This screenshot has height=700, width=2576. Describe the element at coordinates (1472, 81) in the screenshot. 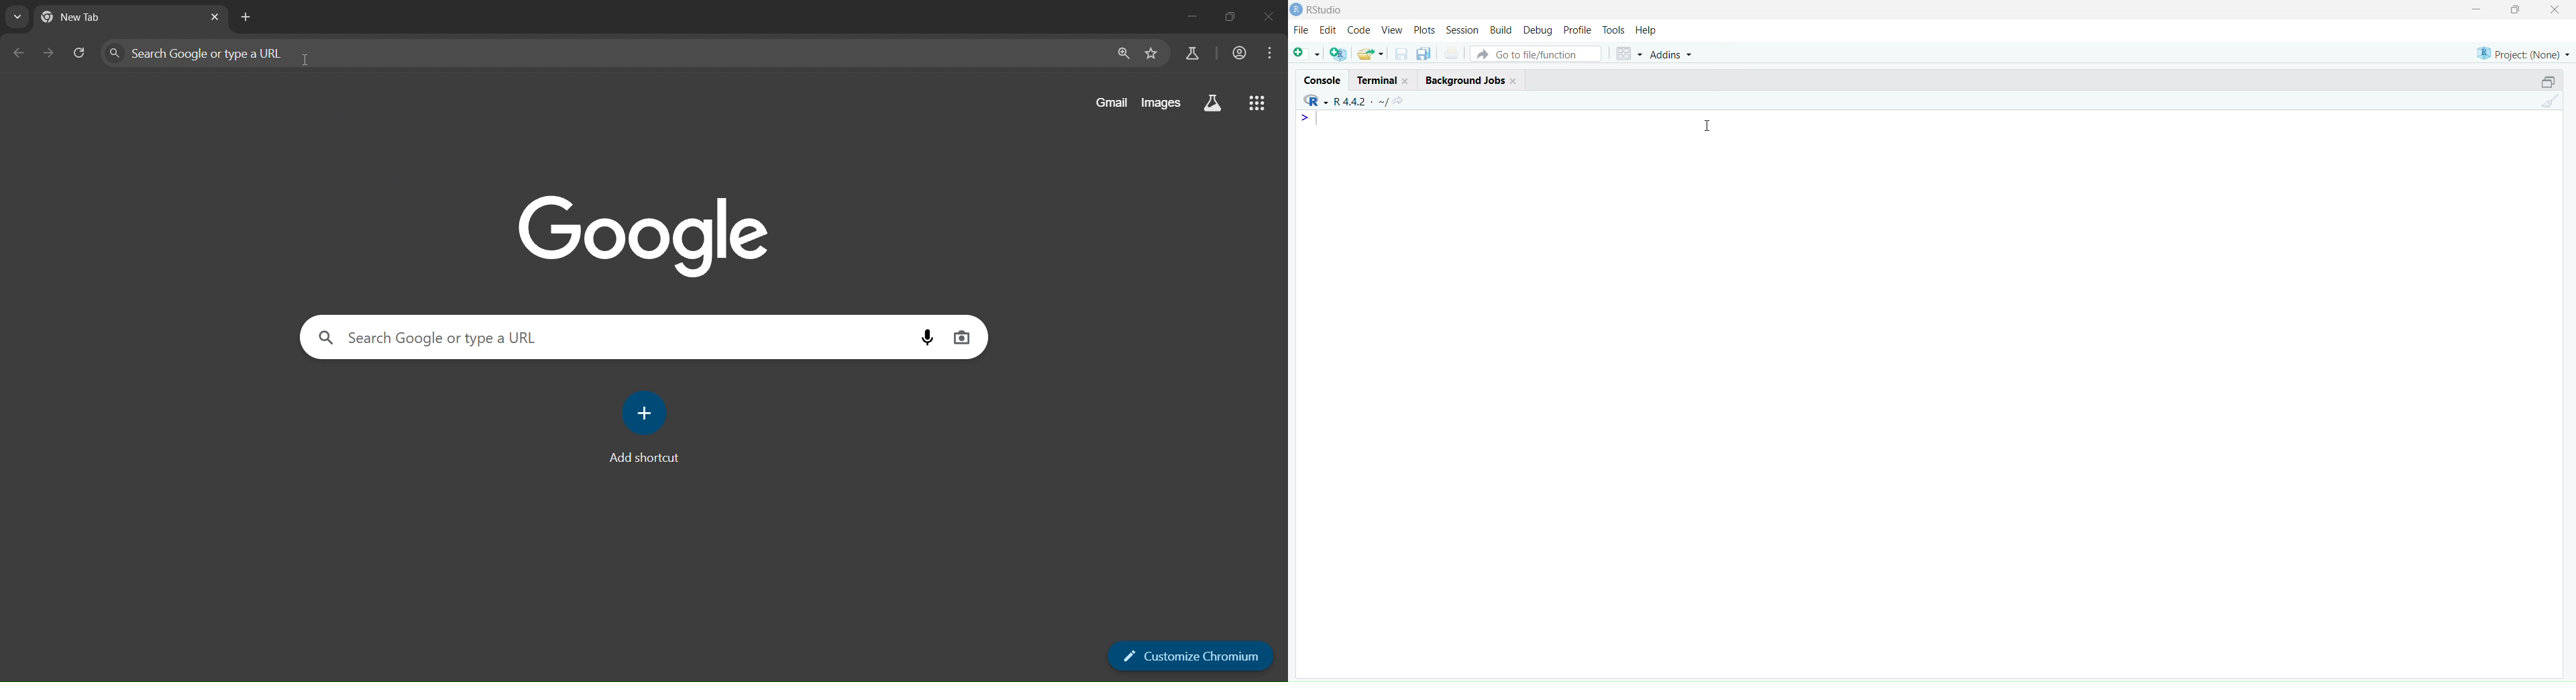

I see `background jobs` at that location.